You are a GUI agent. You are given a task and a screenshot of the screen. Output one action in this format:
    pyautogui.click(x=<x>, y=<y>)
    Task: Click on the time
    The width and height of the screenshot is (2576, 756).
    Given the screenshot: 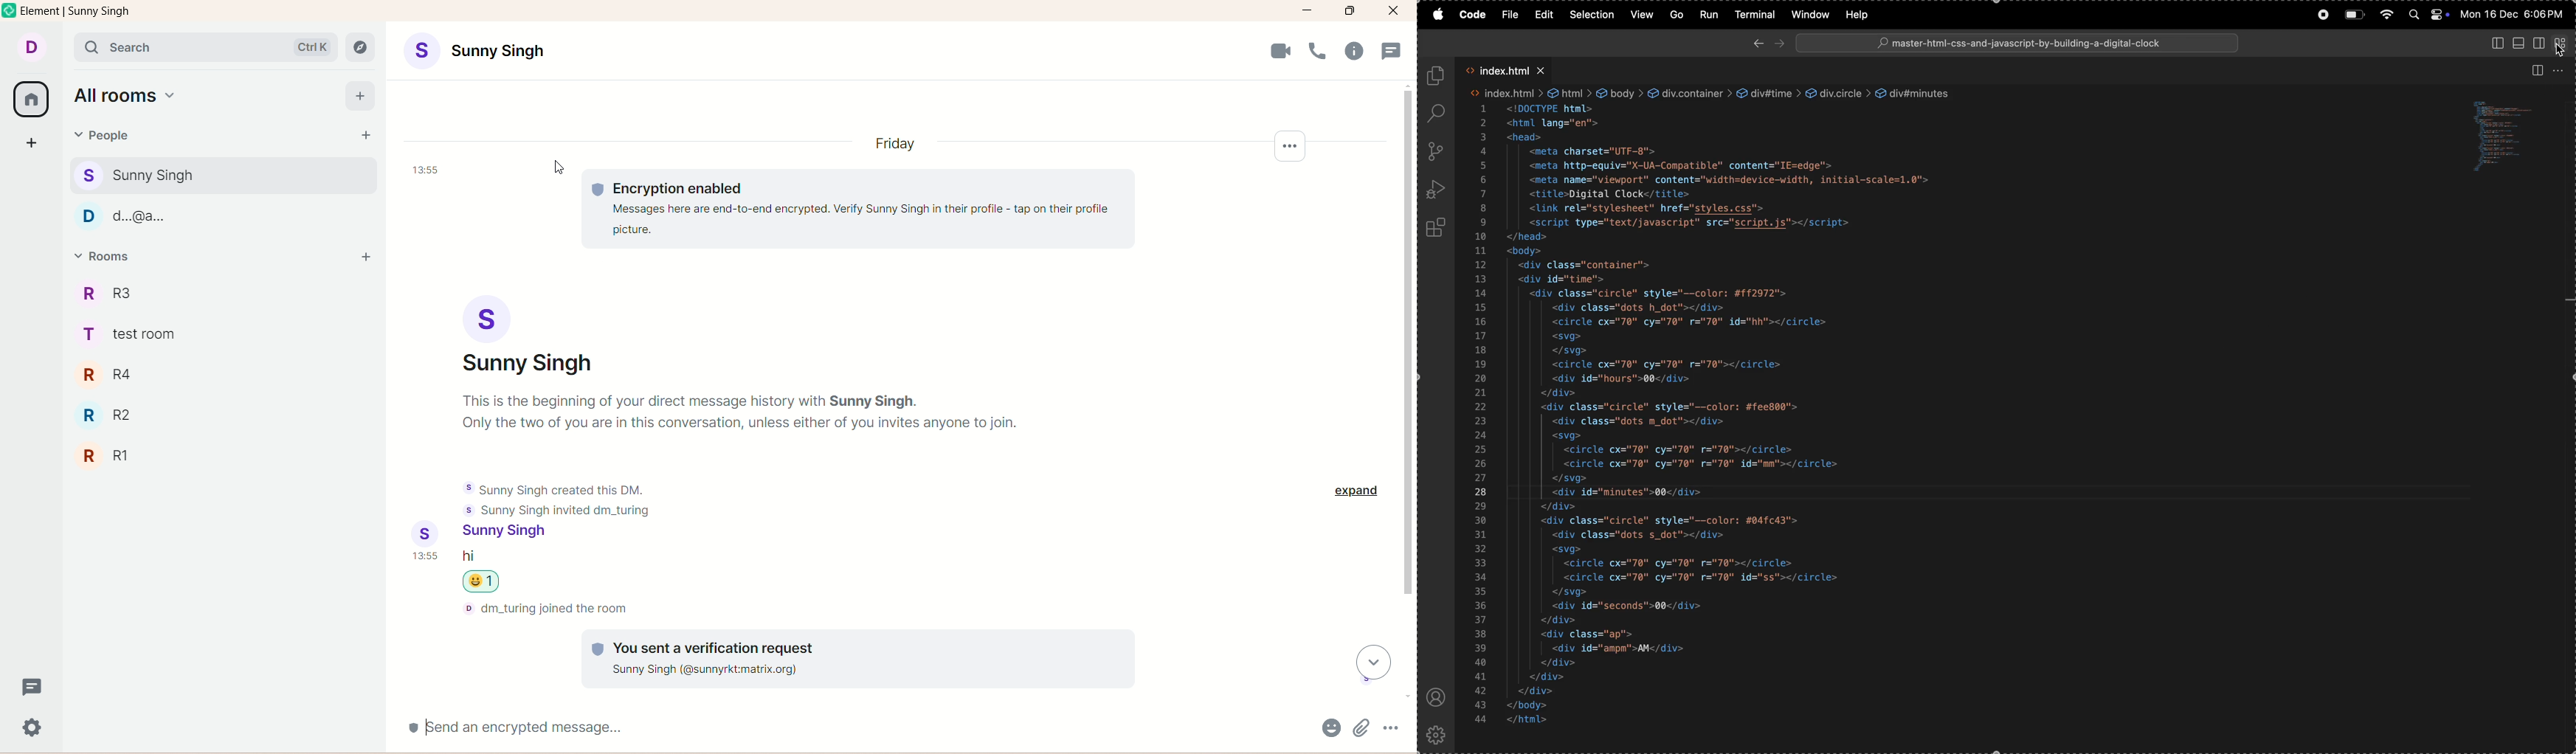 What is the action you would take?
    pyautogui.click(x=427, y=555)
    